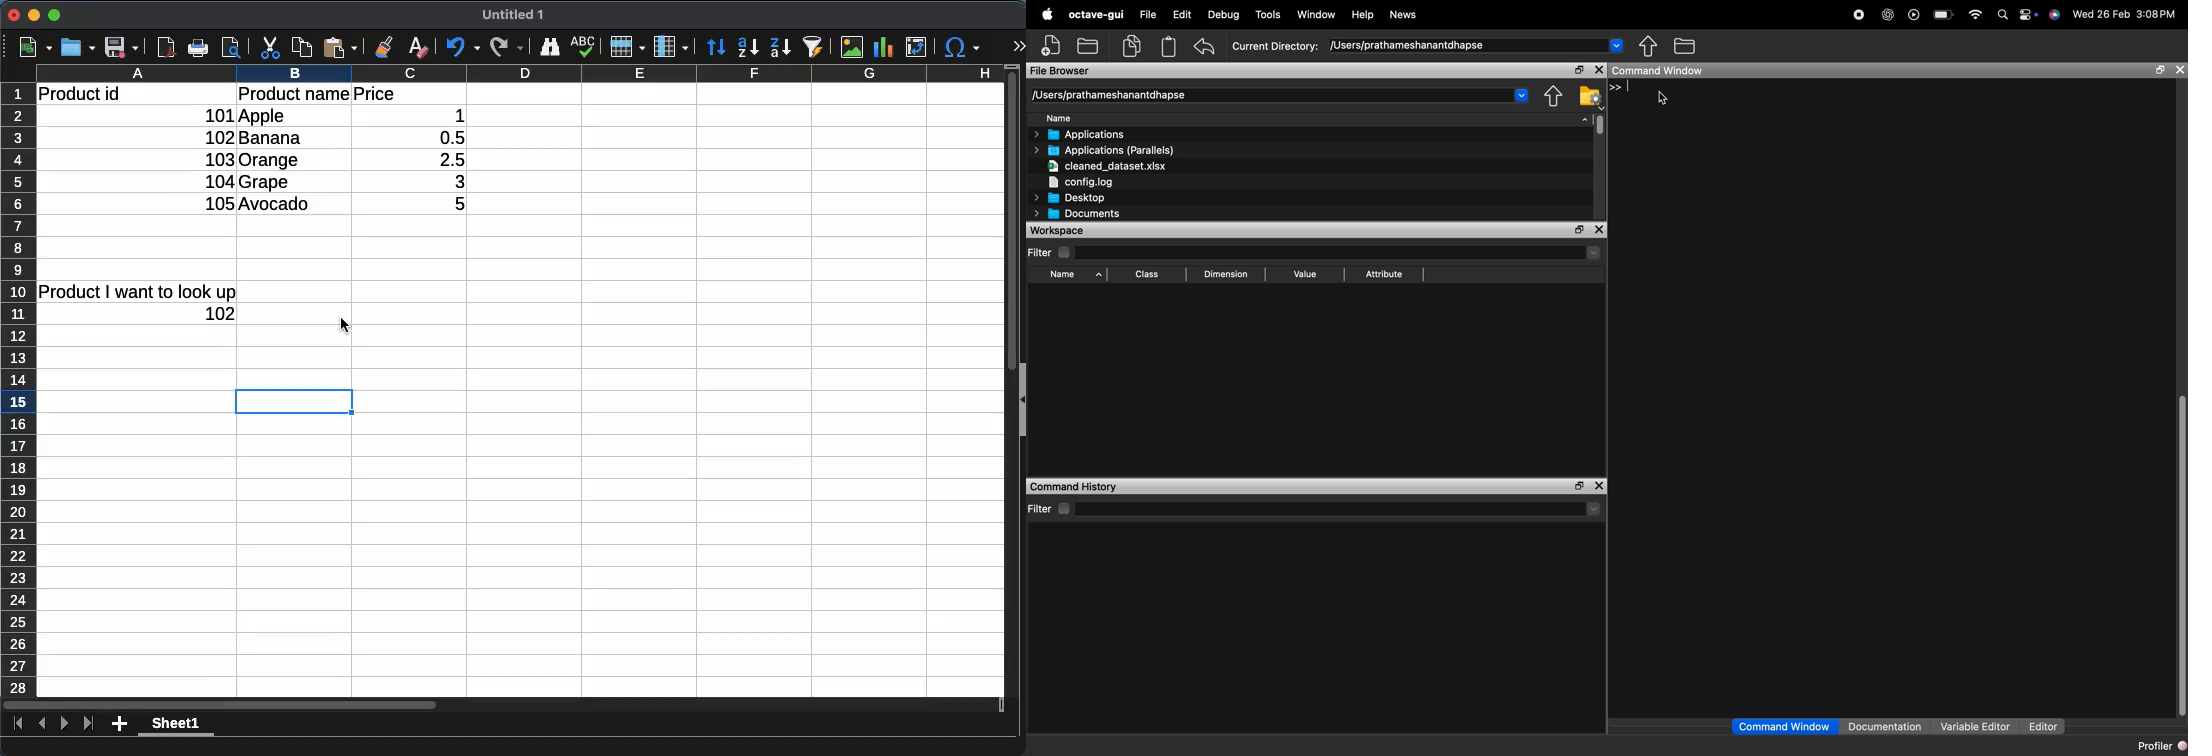 This screenshot has width=2212, height=756. What do you see at coordinates (218, 159) in the screenshot?
I see `103` at bounding box center [218, 159].